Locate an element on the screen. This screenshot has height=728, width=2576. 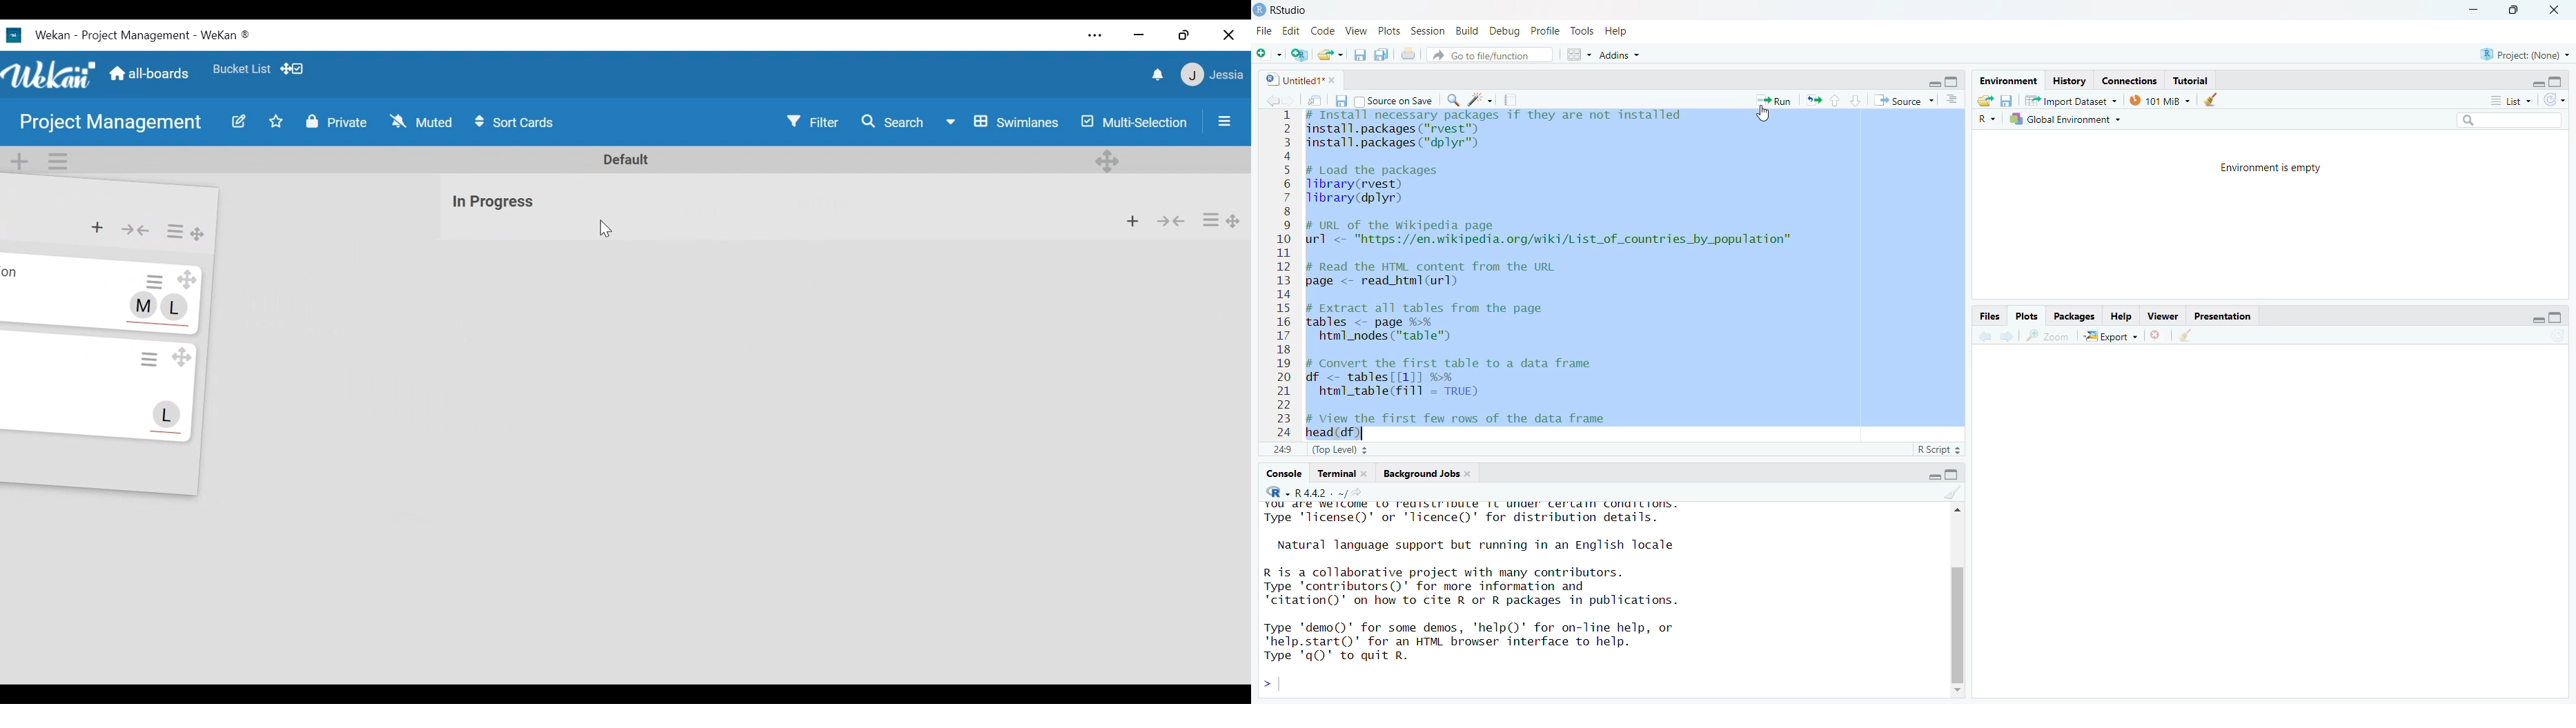
notifications is located at coordinates (1157, 75).